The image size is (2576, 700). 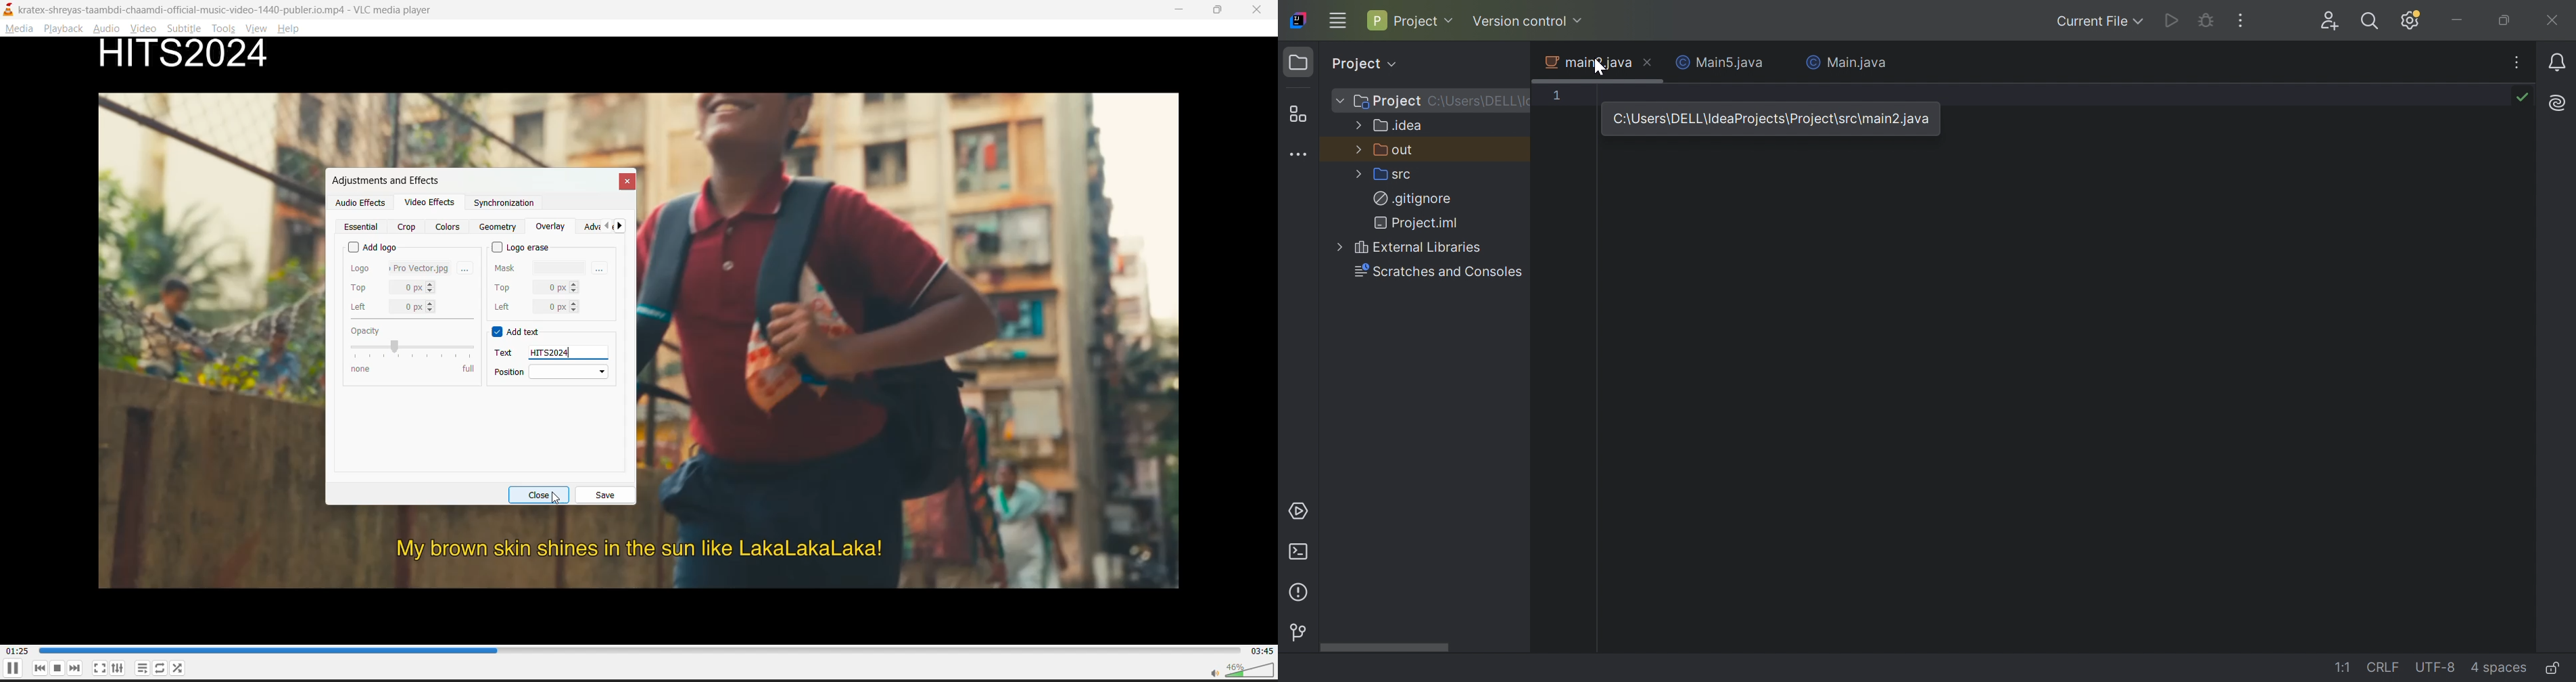 What do you see at coordinates (503, 206) in the screenshot?
I see `synchronization` at bounding box center [503, 206].